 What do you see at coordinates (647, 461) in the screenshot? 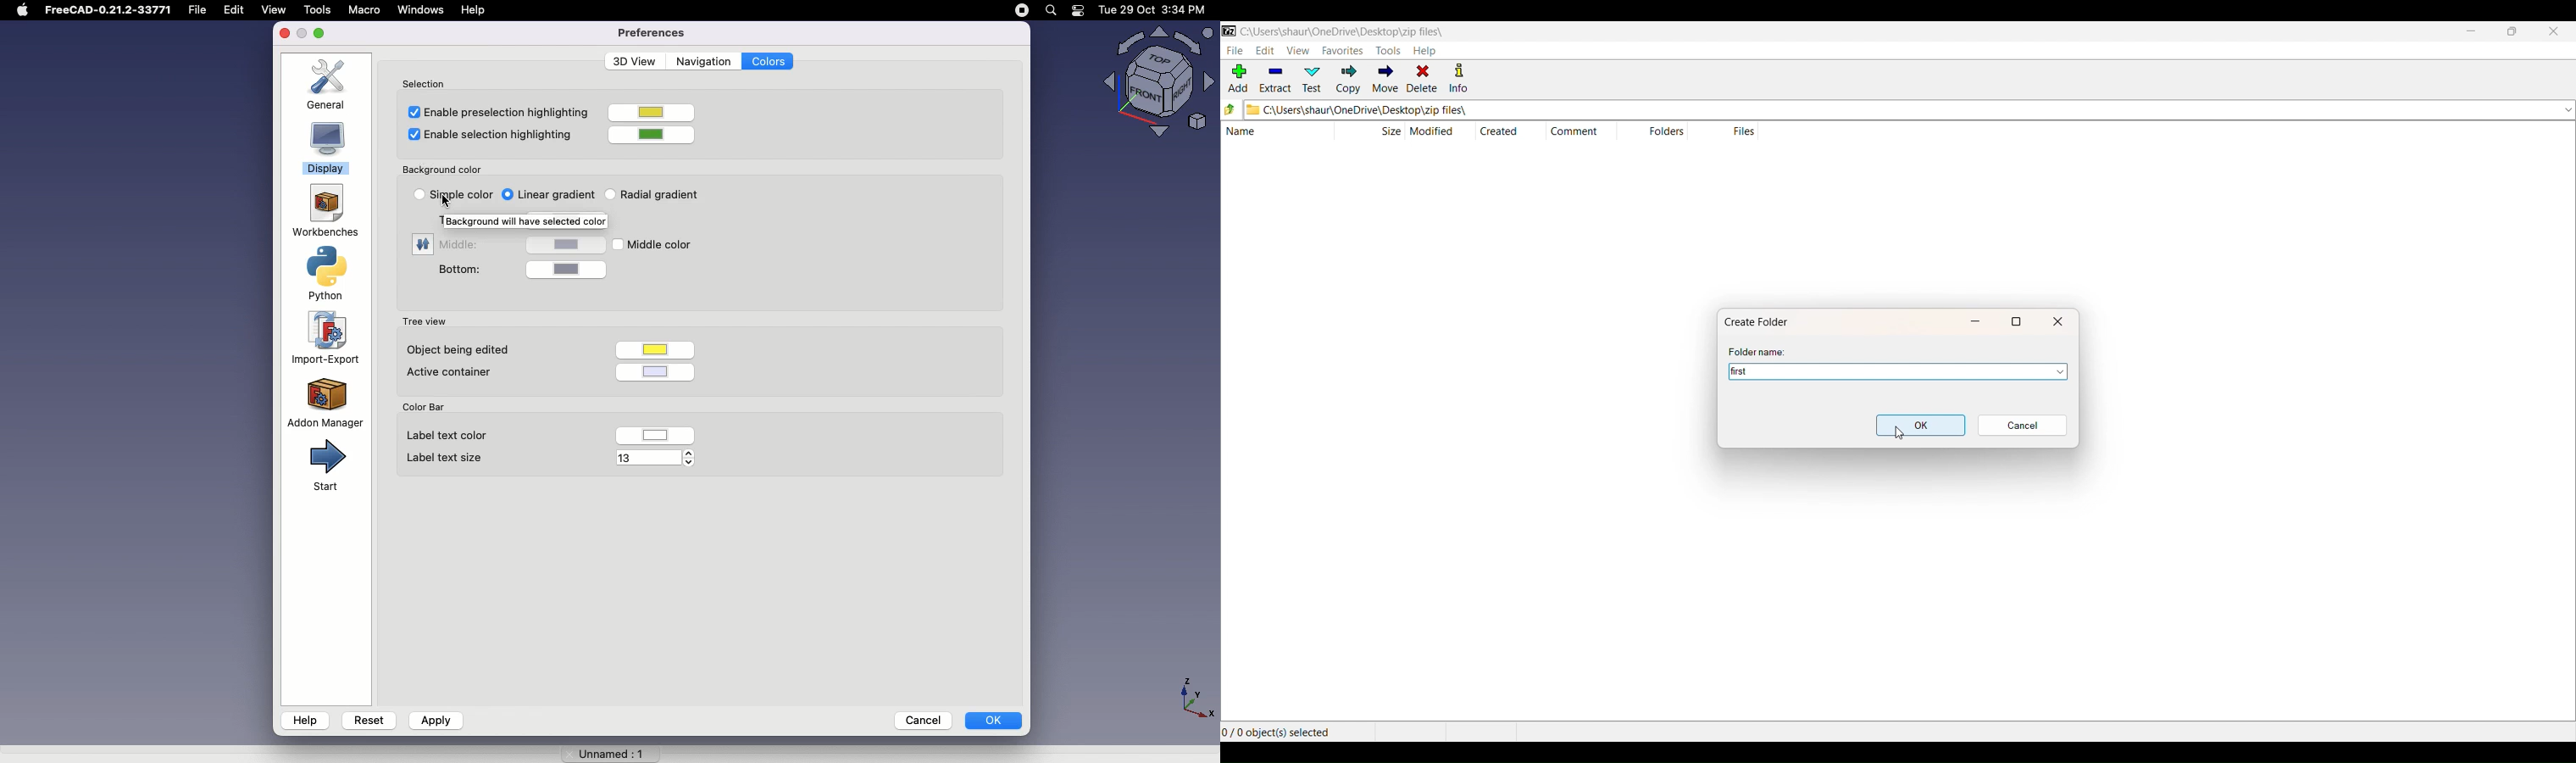
I see `13` at bounding box center [647, 461].